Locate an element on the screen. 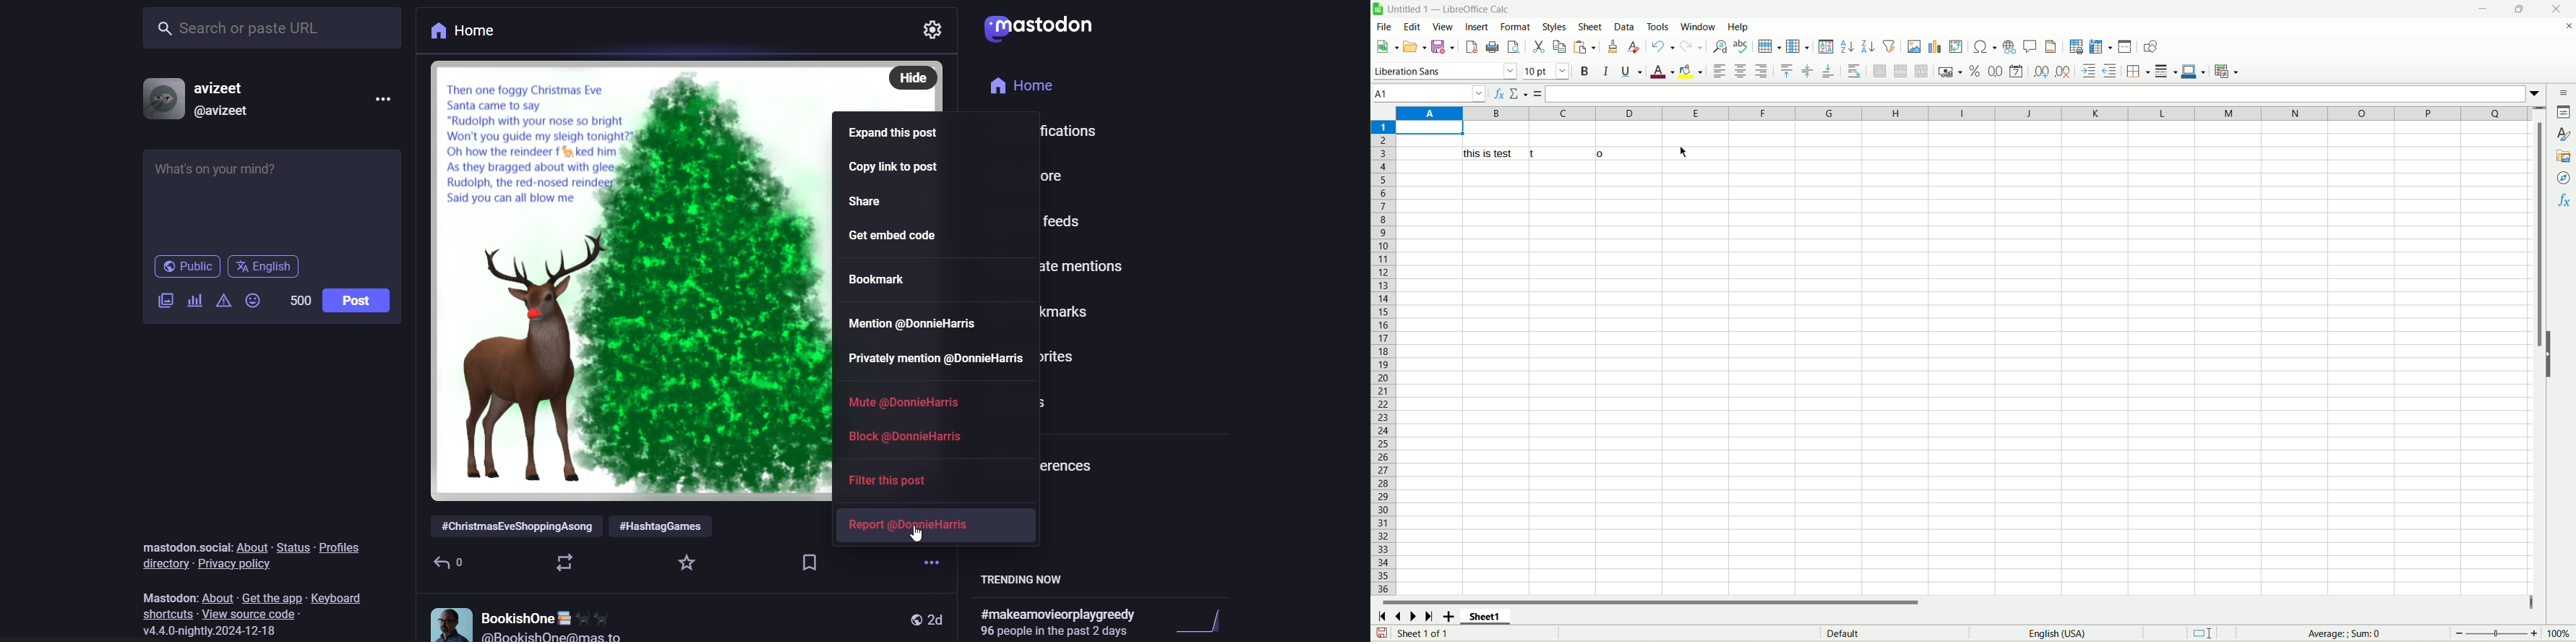 This screenshot has width=2576, height=644. hide is located at coordinates (2548, 353).